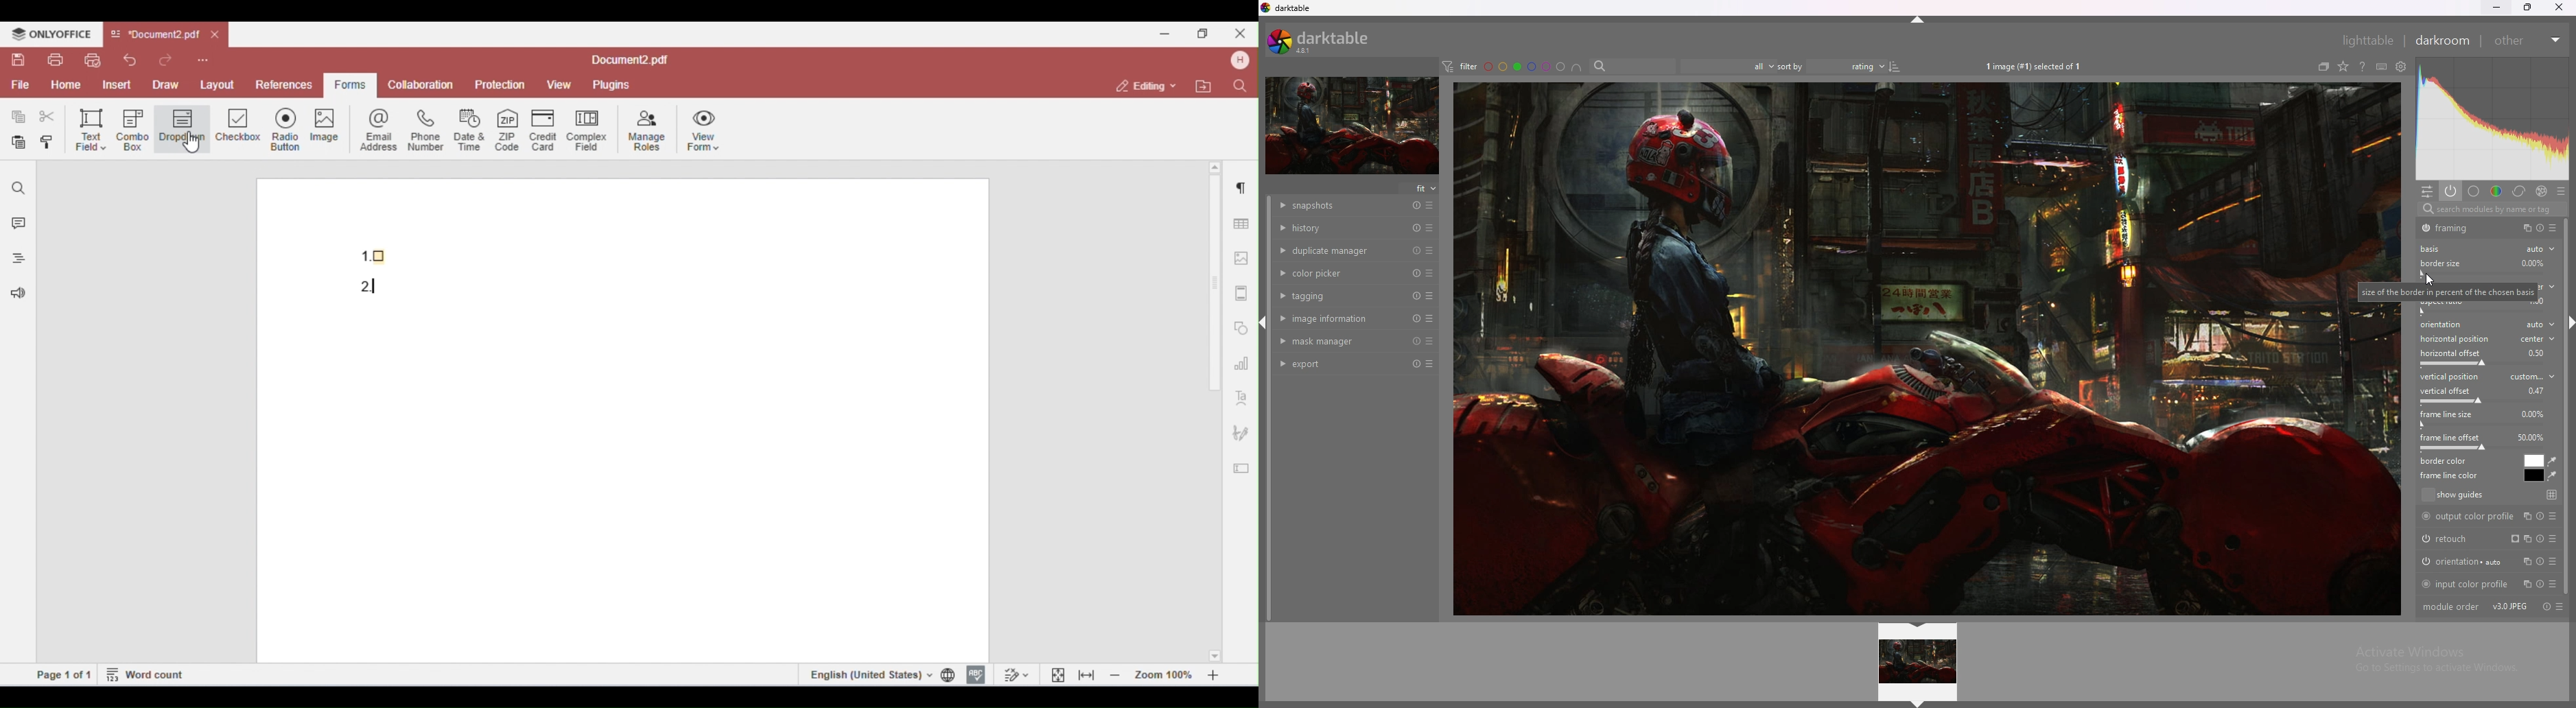 Image resolution: width=2576 pixels, height=728 pixels. What do you see at coordinates (2518, 191) in the screenshot?
I see `correct` at bounding box center [2518, 191].